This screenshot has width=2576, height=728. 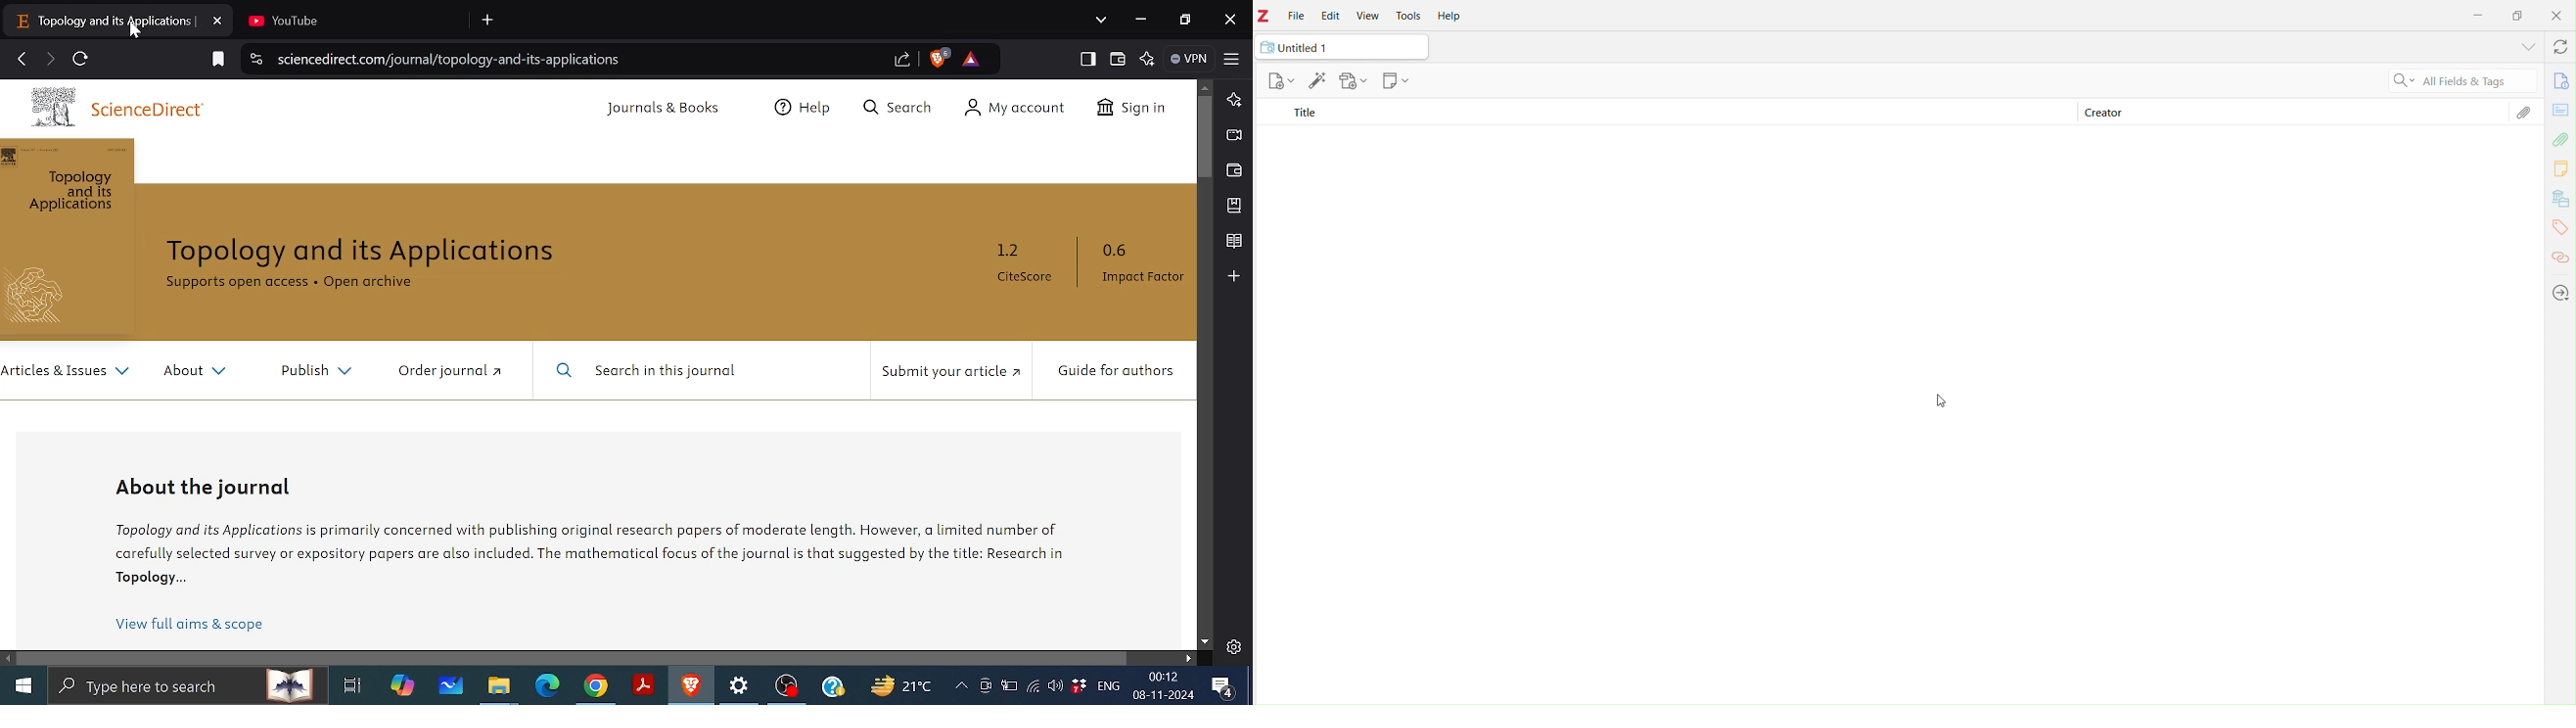 I want to click on Cursor, so click(x=1946, y=401).